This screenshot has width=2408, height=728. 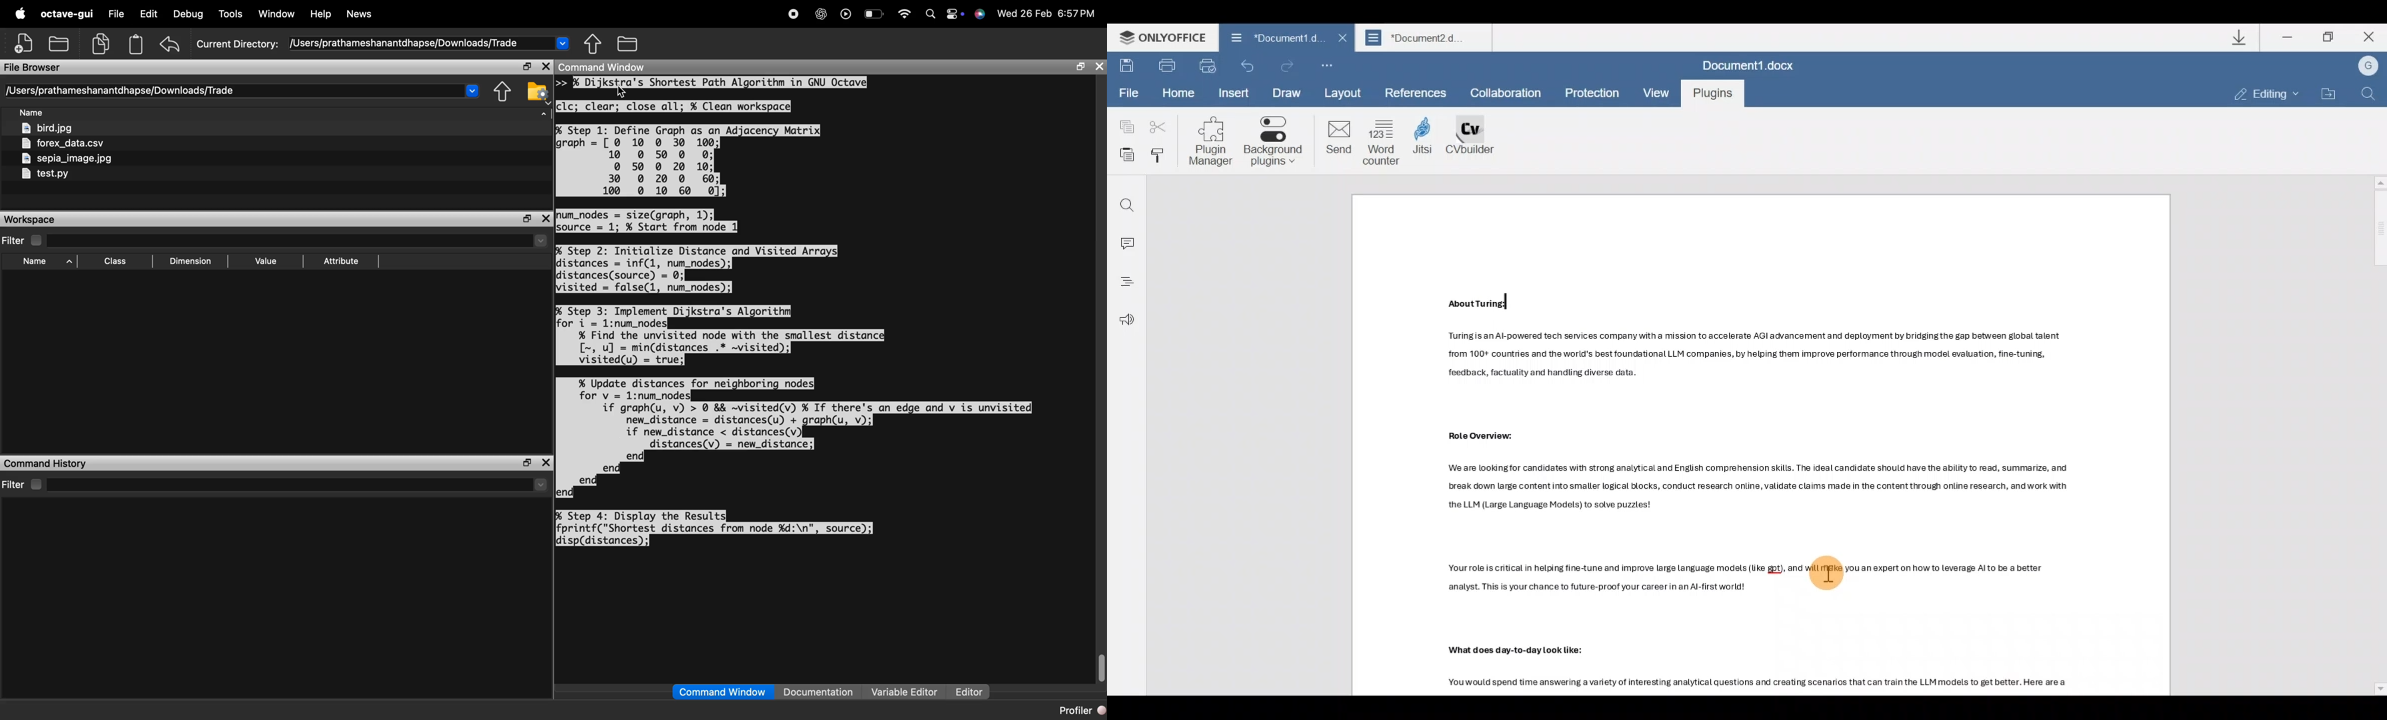 I want to click on close, so click(x=546, y=464).